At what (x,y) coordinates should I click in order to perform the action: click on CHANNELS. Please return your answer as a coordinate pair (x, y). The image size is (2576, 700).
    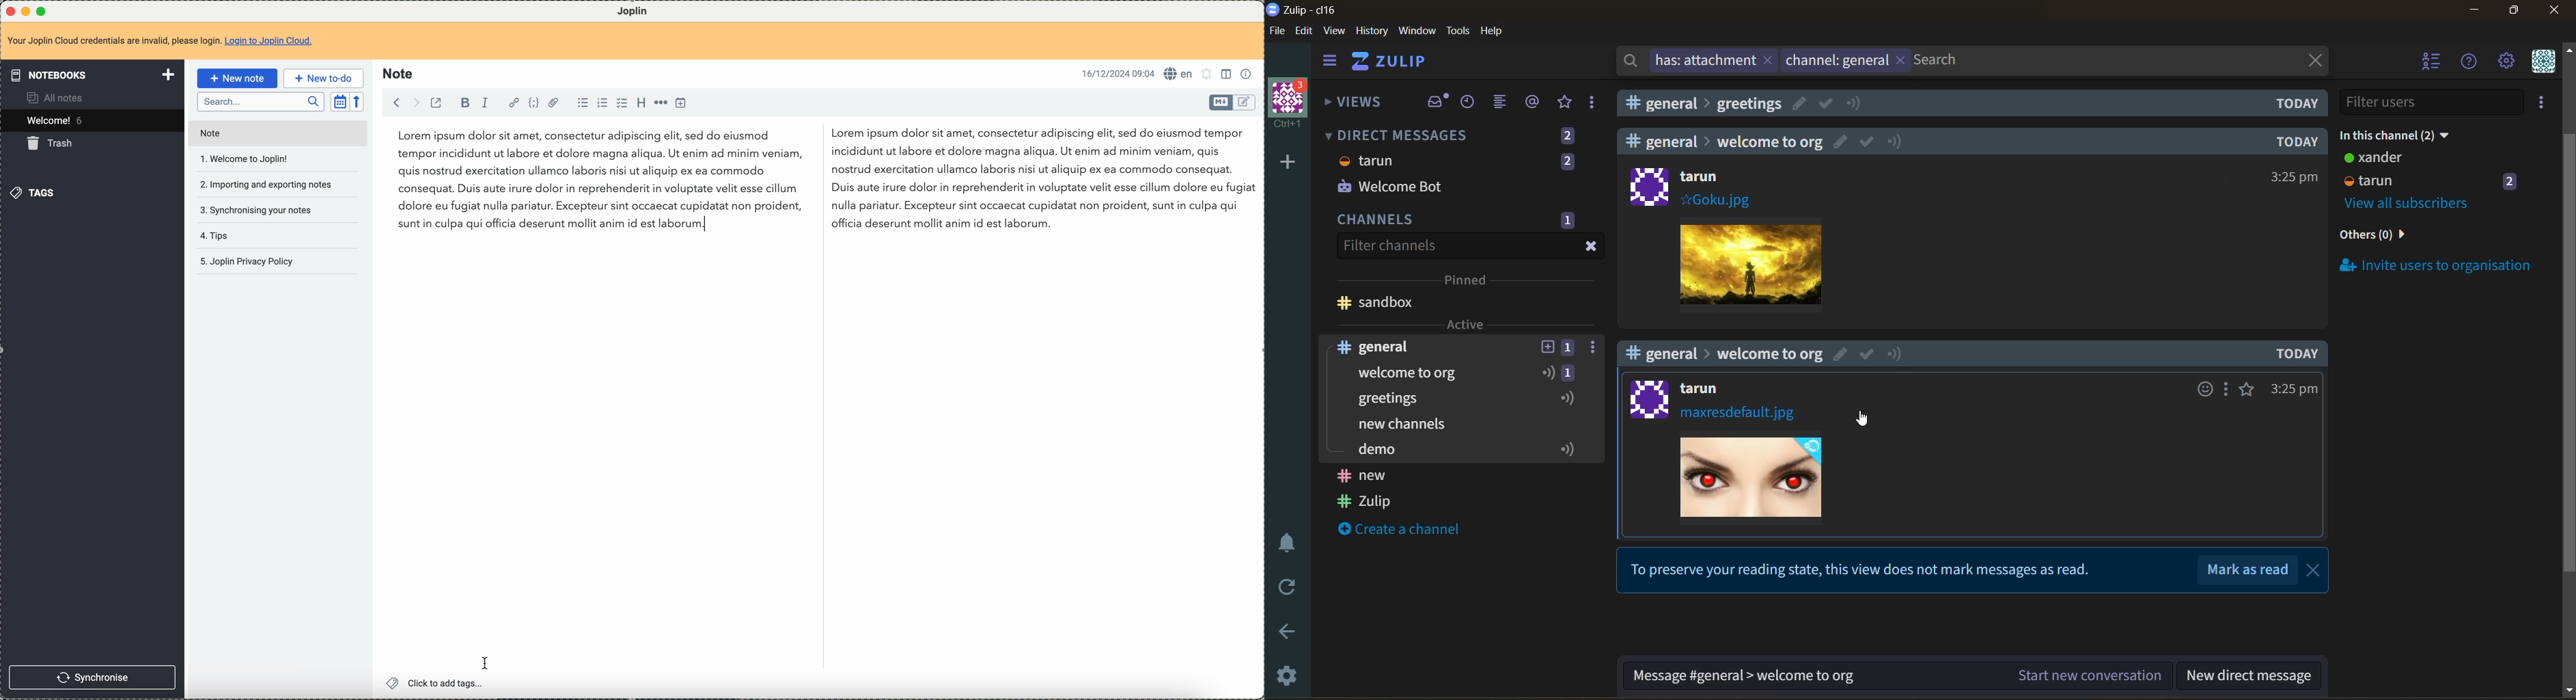
    Looking at the image, I should click on (1378, 221).